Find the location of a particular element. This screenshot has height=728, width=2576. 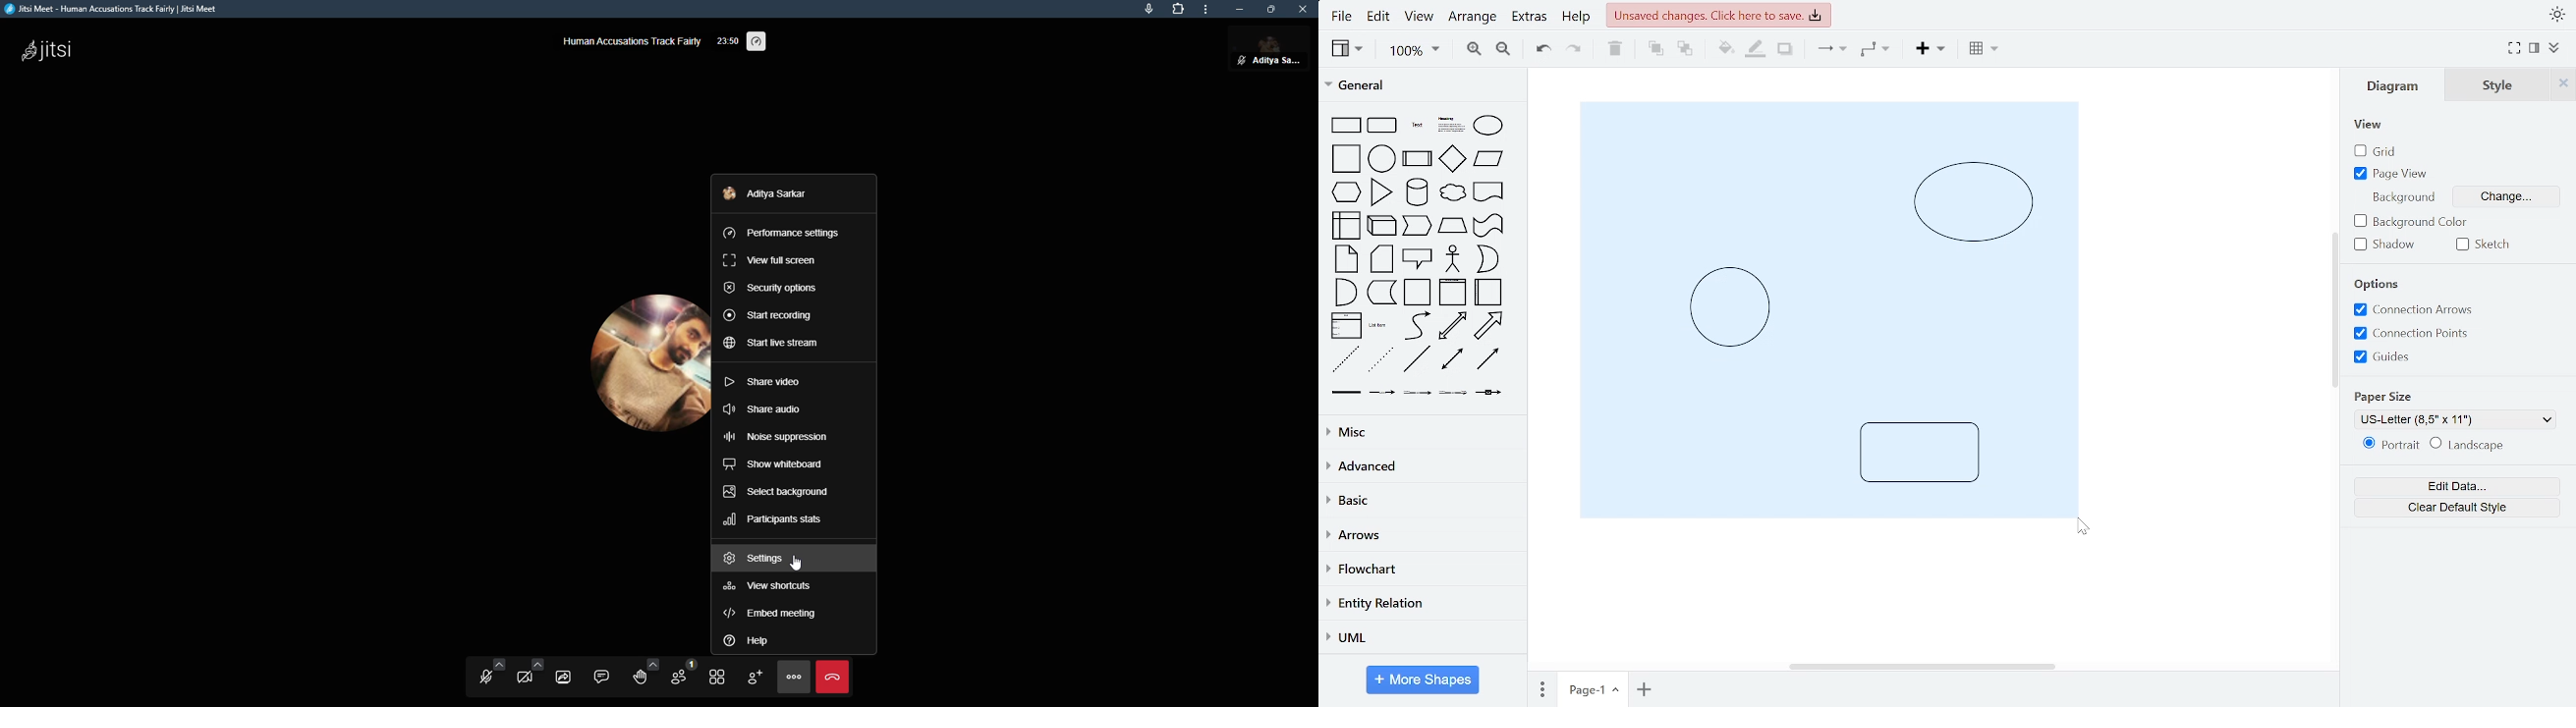

process is located at coordinates (1418, 158).